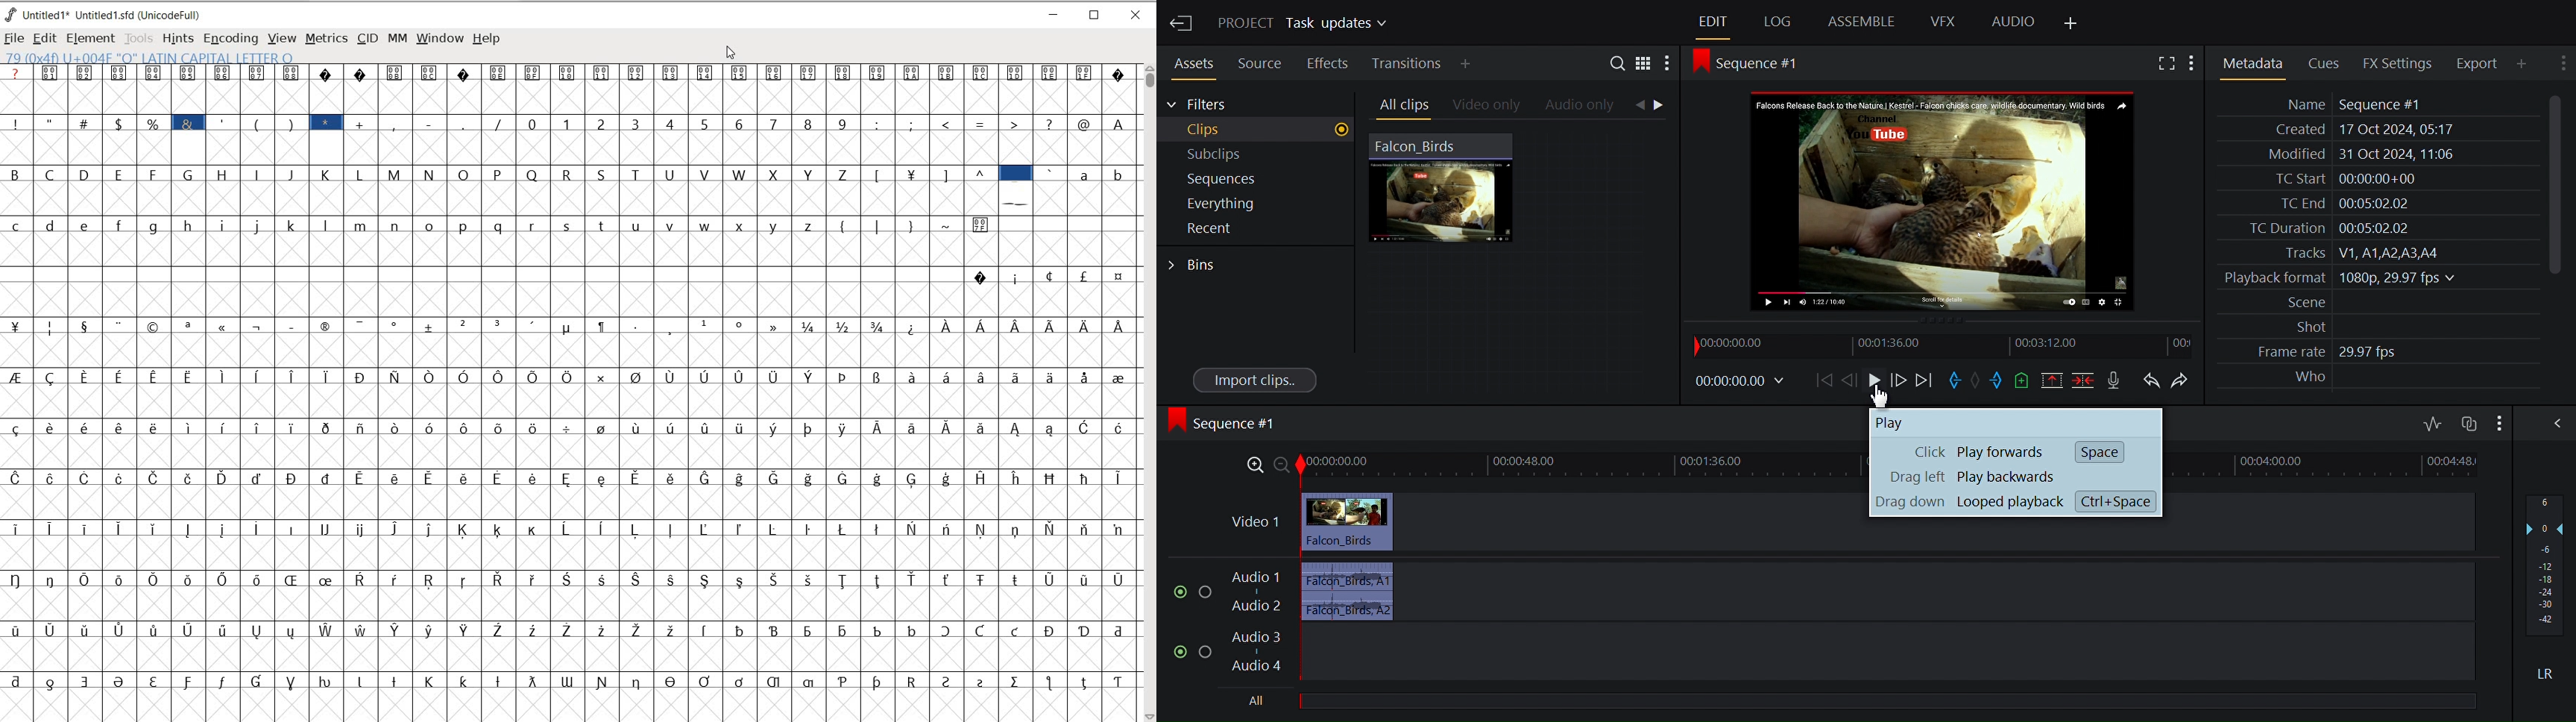 The height and width of the screenshot is (728, 2576). Describe the element at coordinates (1821, 381) in the screenshot. I see `Move backwards` at that location.